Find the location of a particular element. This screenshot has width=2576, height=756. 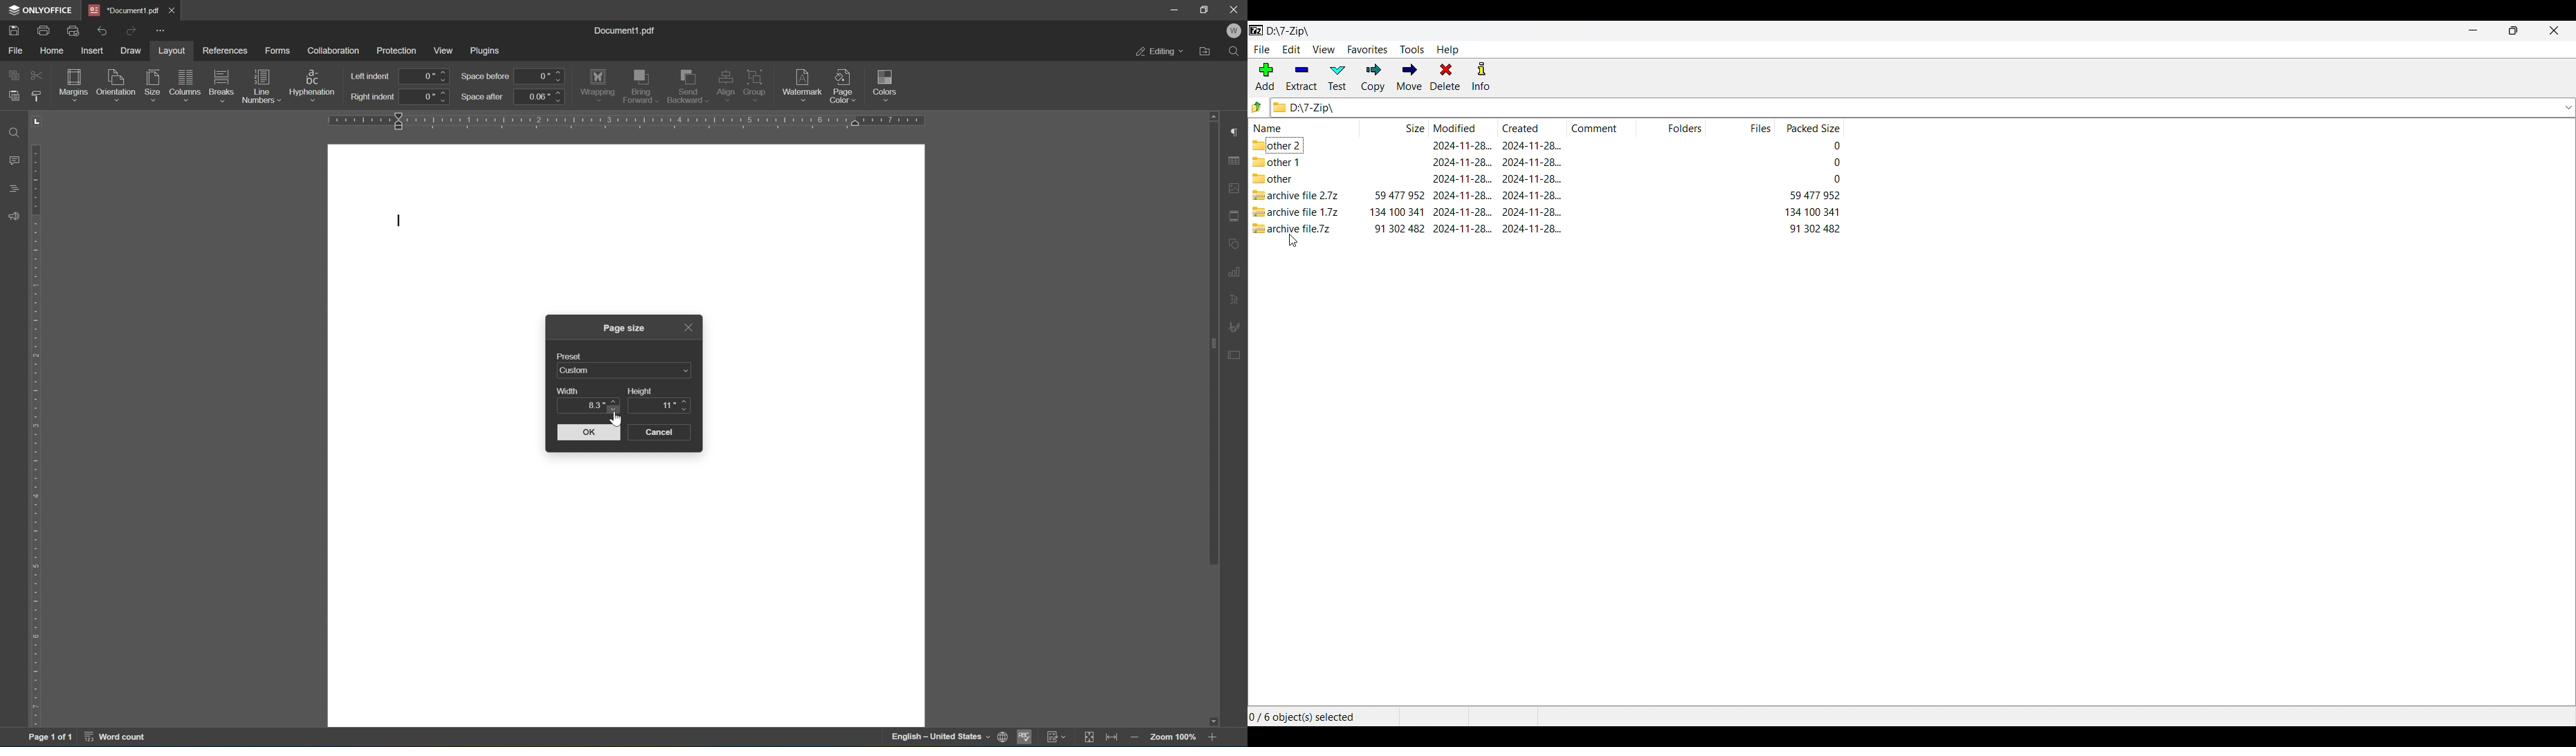

space after is located at coordinates (483, 96).